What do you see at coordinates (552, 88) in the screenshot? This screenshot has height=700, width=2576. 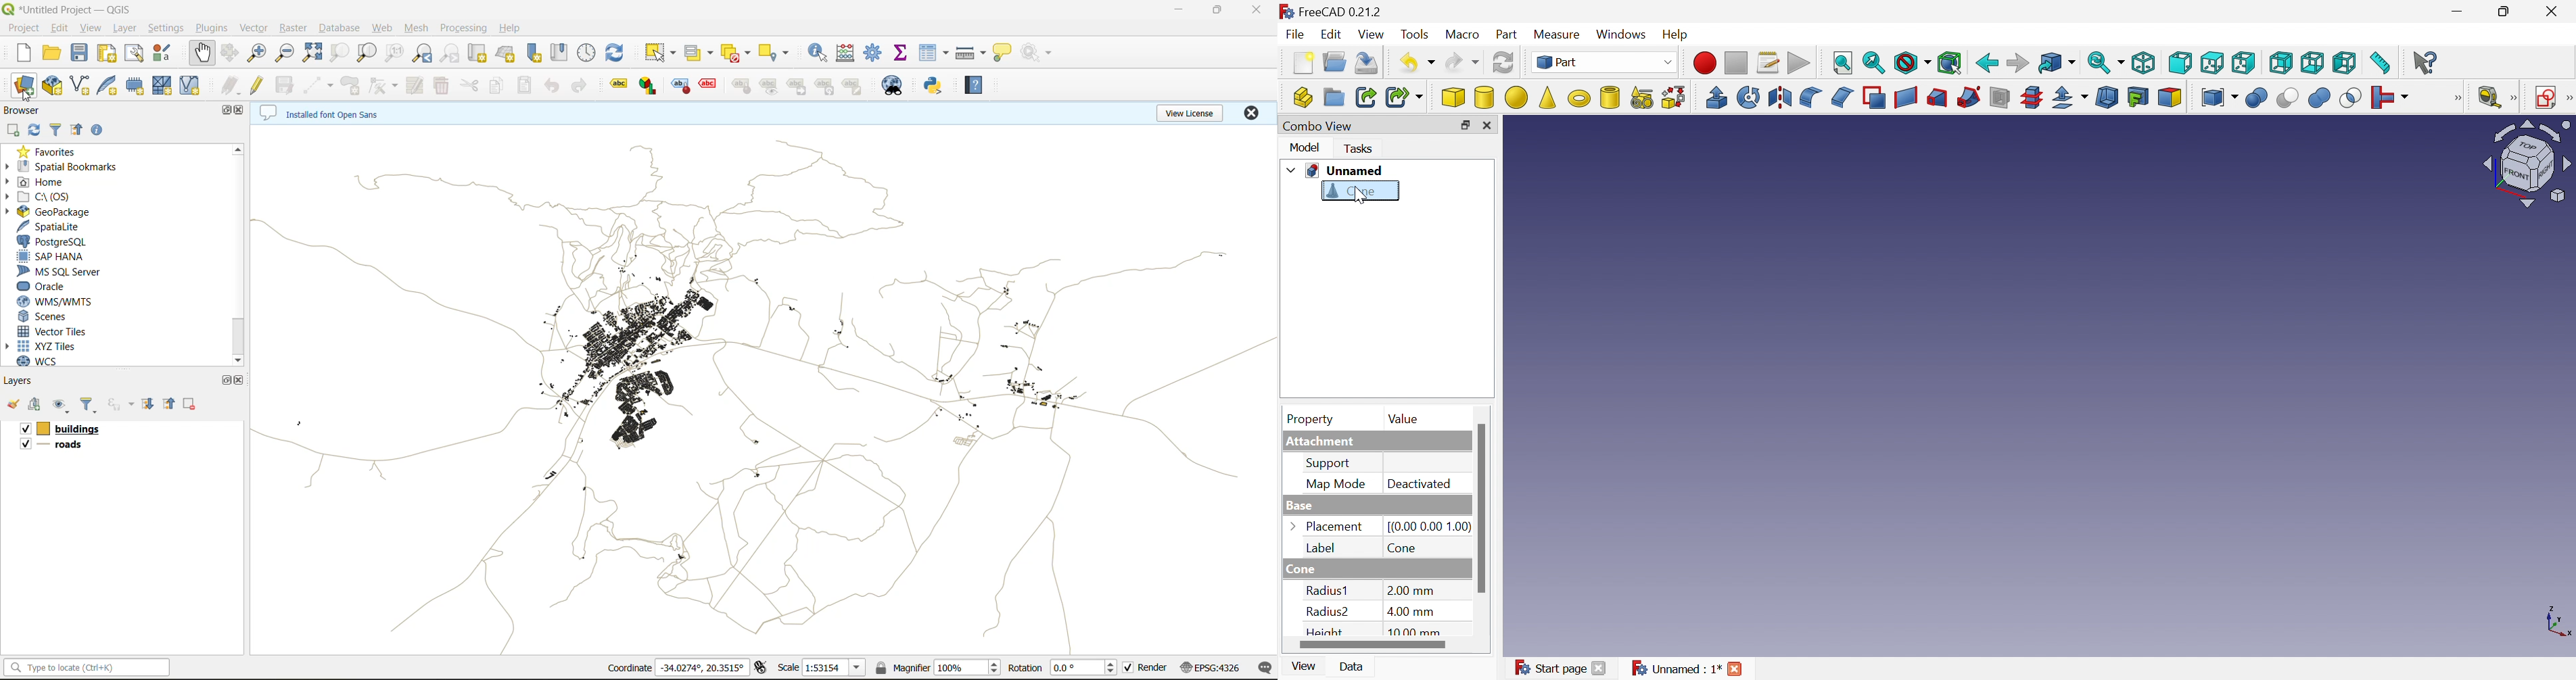 I see `undo` at bounding box center [552, 88].